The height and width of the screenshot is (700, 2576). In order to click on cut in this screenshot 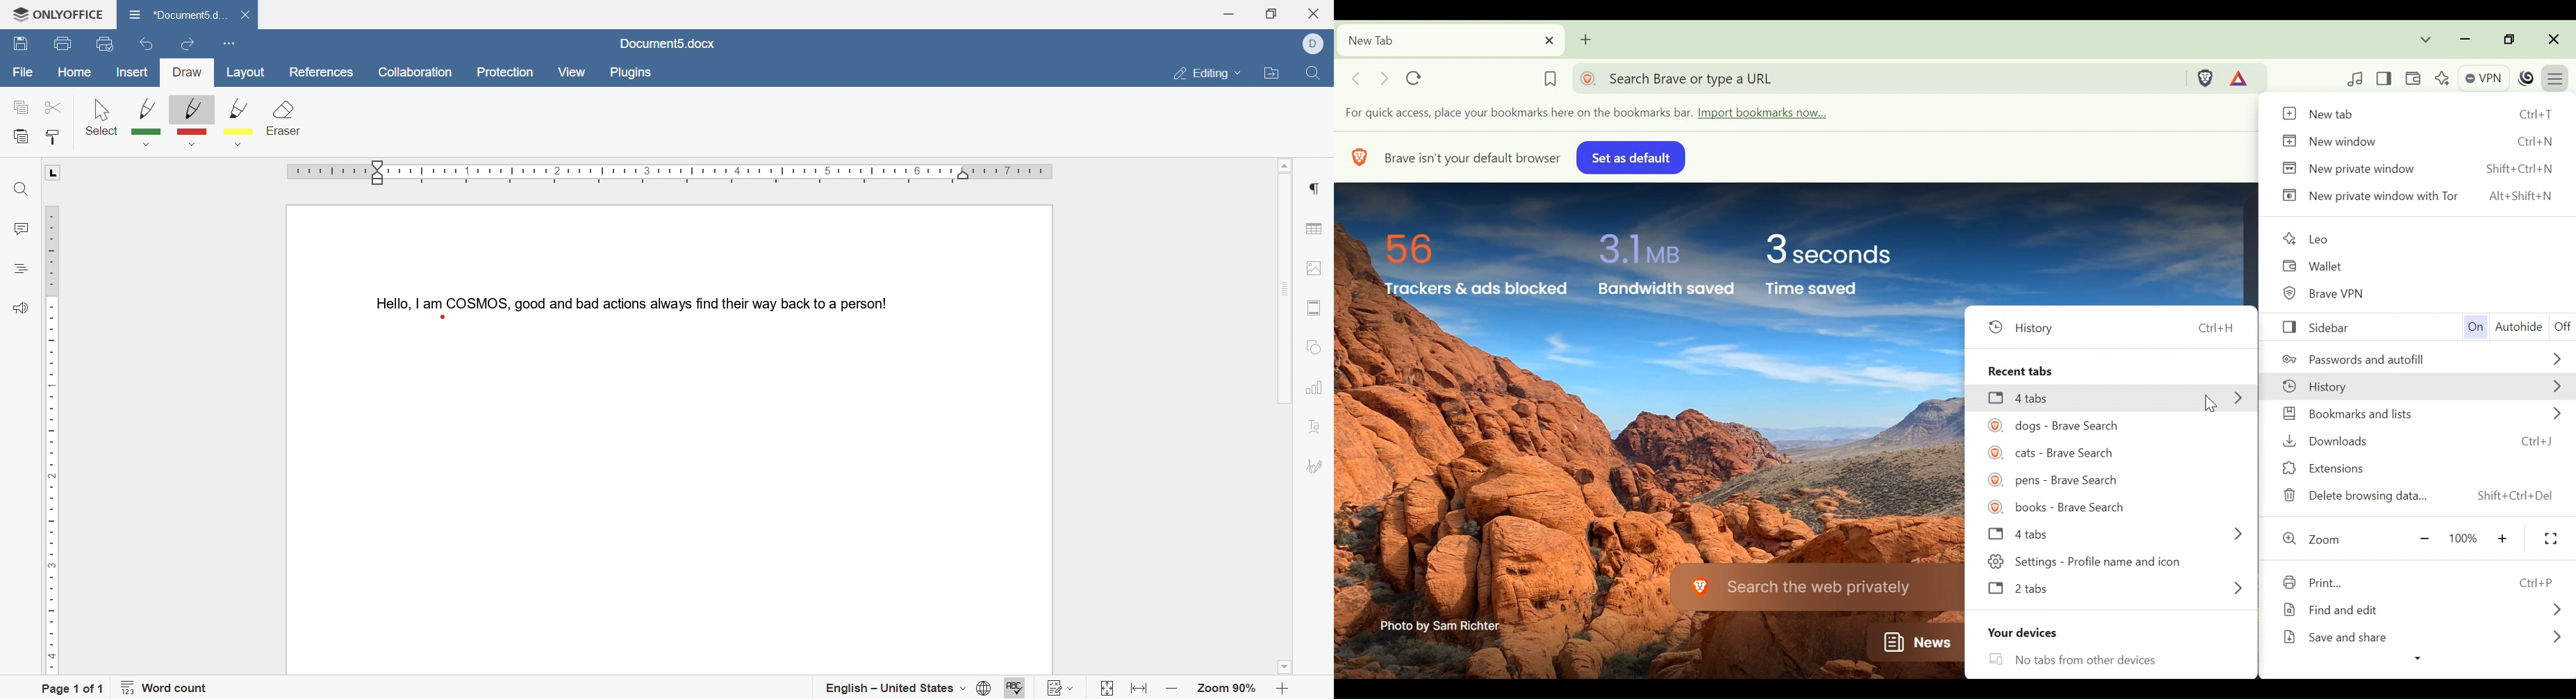, I will do `click(50, 106)`.